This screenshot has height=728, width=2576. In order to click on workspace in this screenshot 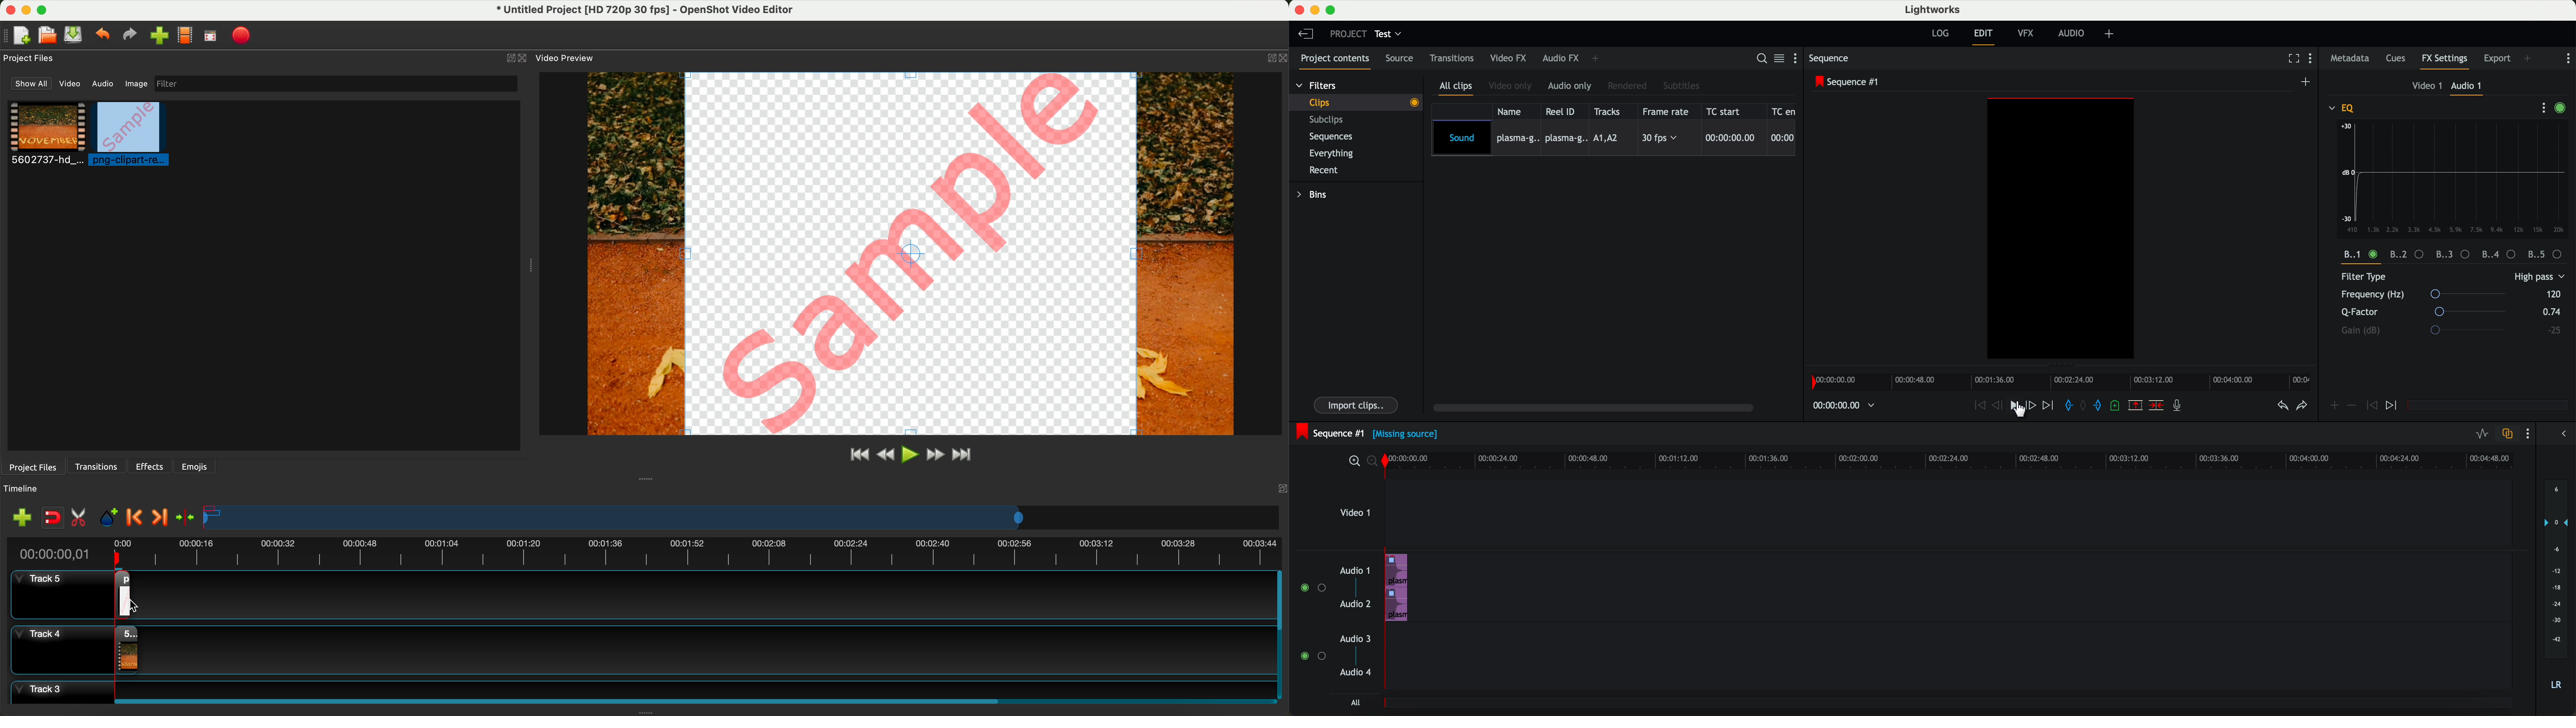, I will do `click(2061, 230)`.